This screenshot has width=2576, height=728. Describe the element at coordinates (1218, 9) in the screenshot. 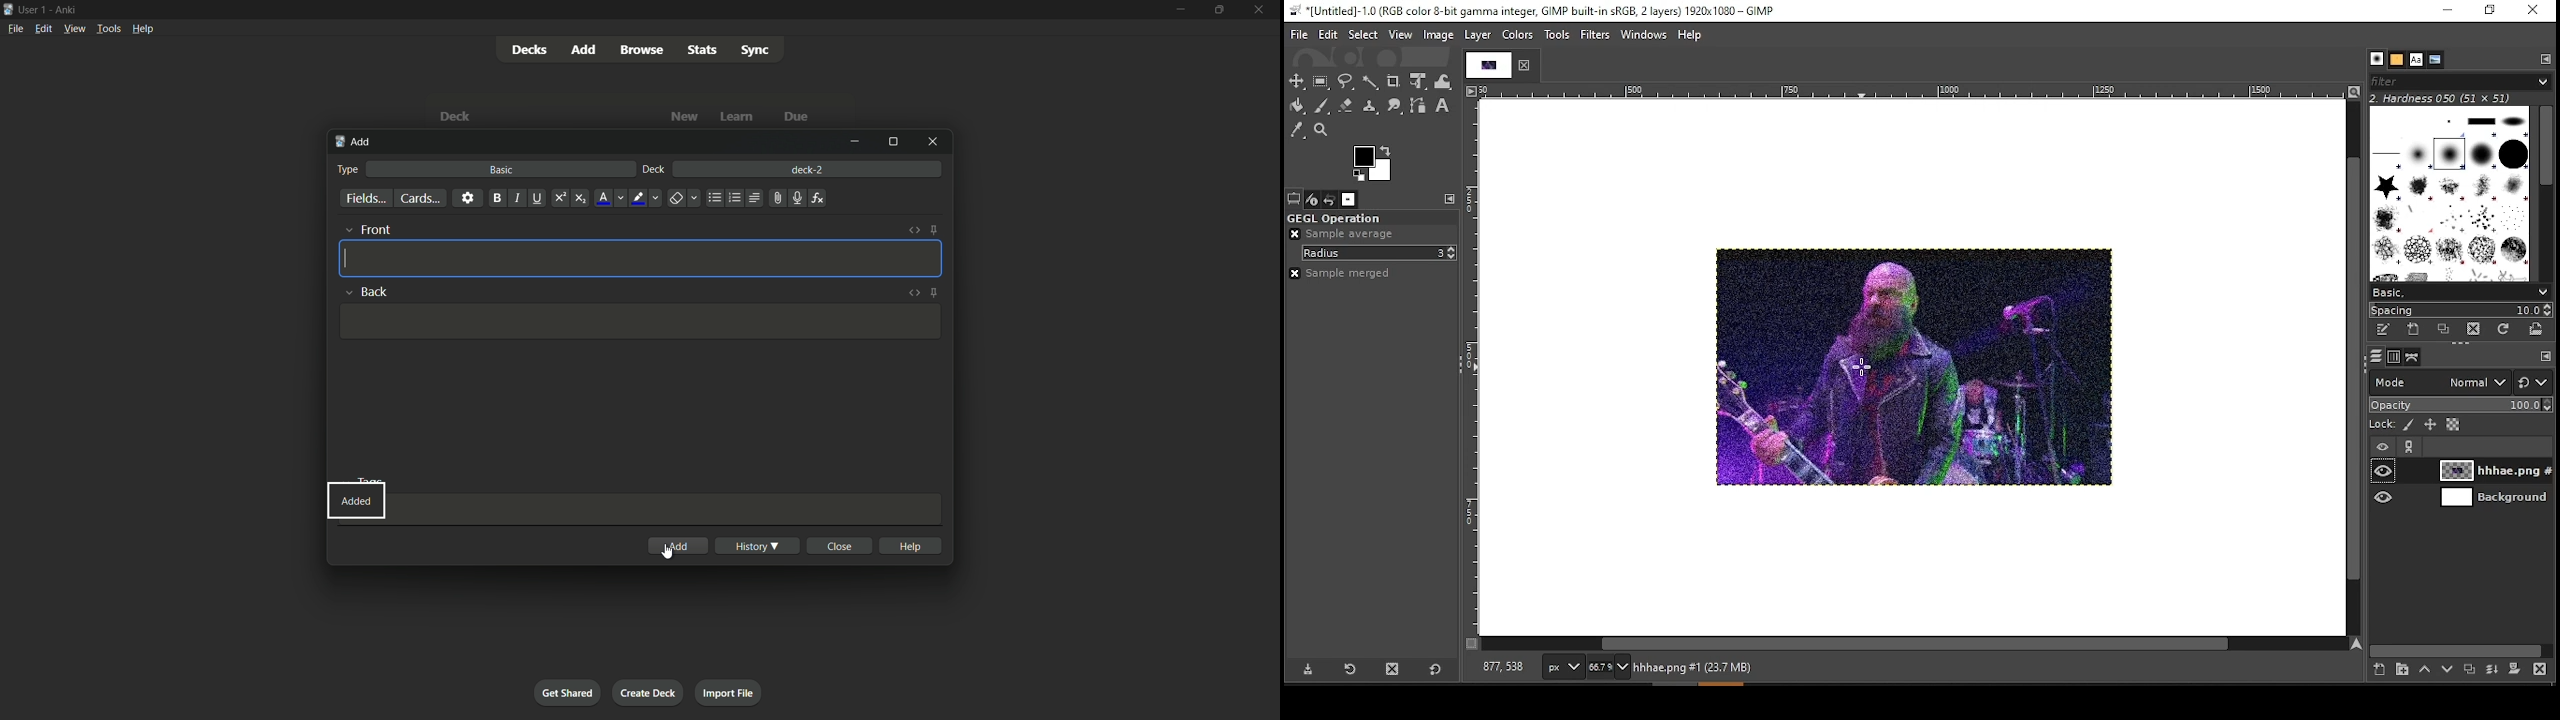

I see `maximize` at that location.